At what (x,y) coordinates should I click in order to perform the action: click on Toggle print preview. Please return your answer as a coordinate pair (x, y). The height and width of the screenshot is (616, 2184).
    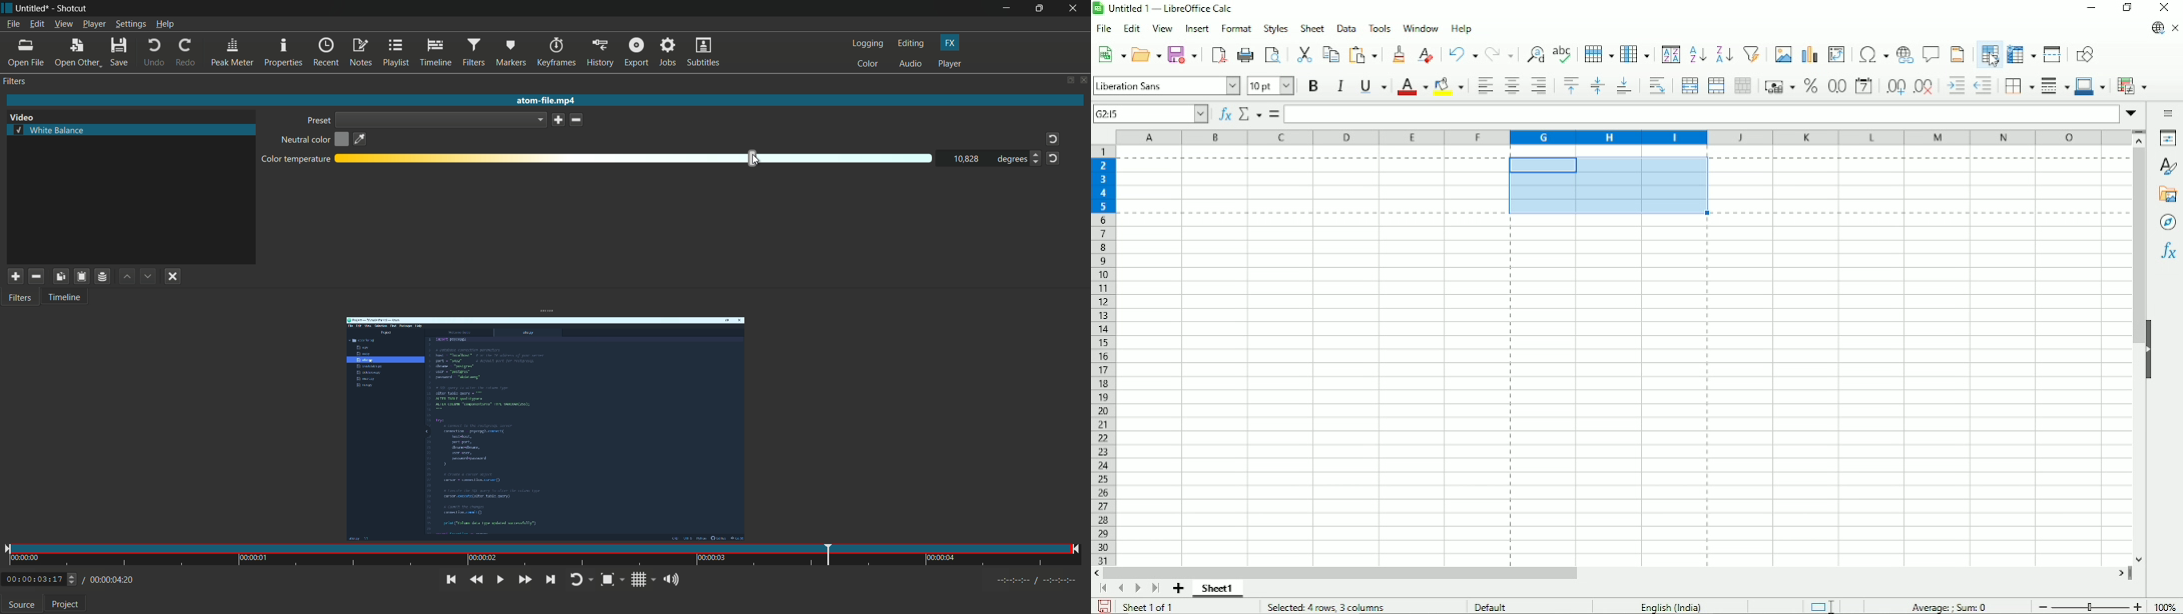
    Looking at the image, I should click on (1274, 56).